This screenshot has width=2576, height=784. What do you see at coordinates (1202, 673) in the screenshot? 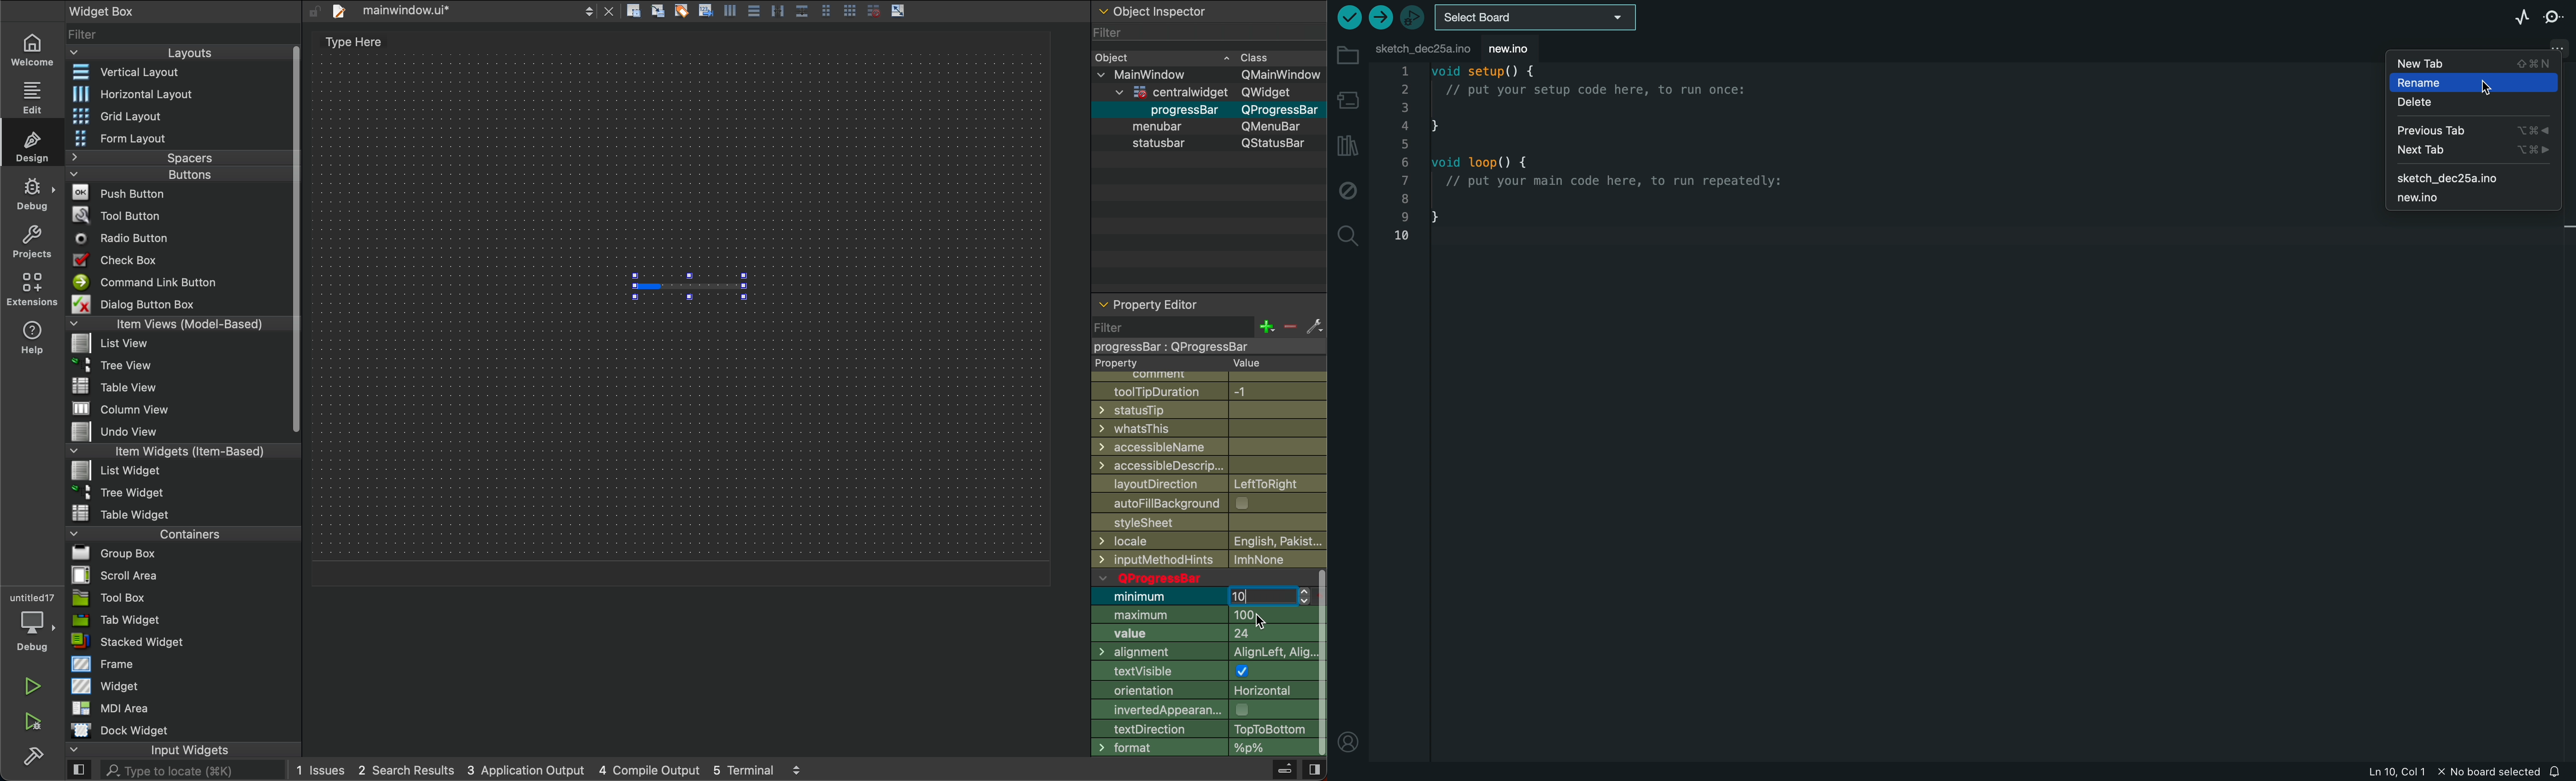
I see `testVisible` at bounding box center [1202, 673].